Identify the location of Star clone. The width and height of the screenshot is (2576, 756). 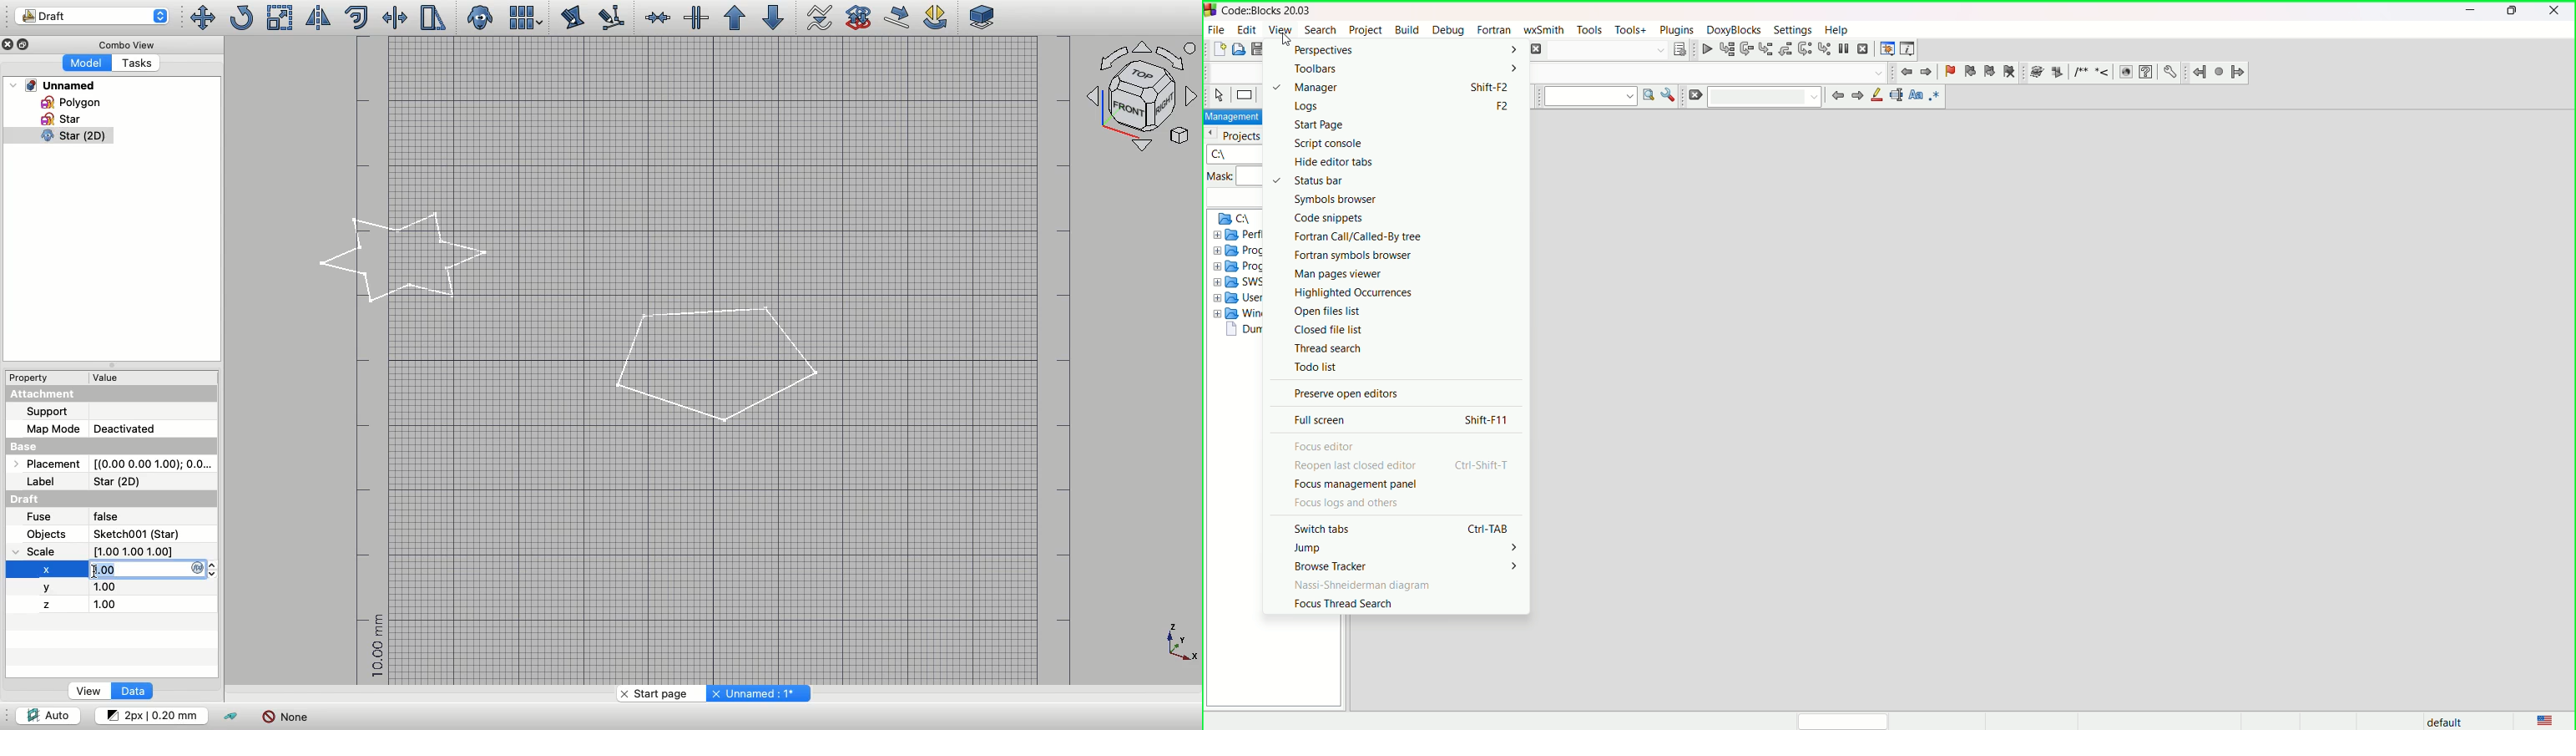
(57, 136).